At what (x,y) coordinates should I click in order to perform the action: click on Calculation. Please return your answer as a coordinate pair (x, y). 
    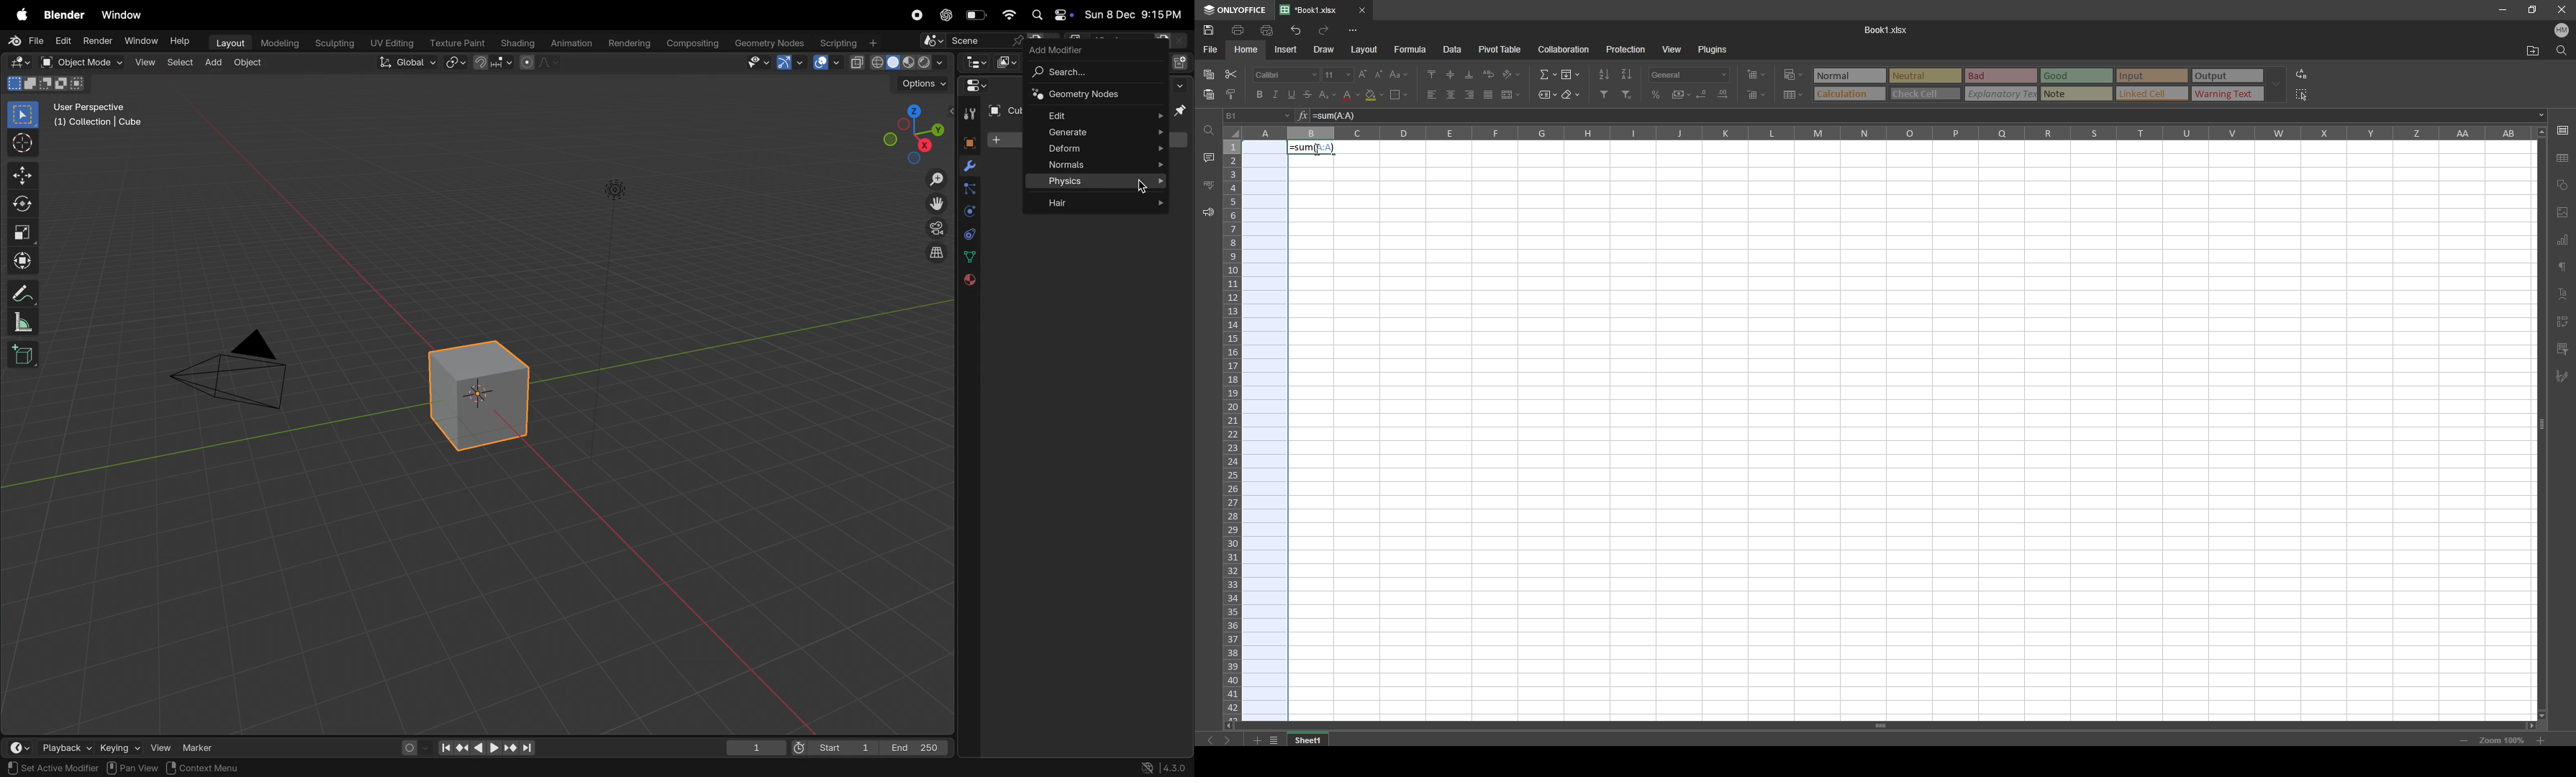
    Looking at the image, I should click on (1849, 93).